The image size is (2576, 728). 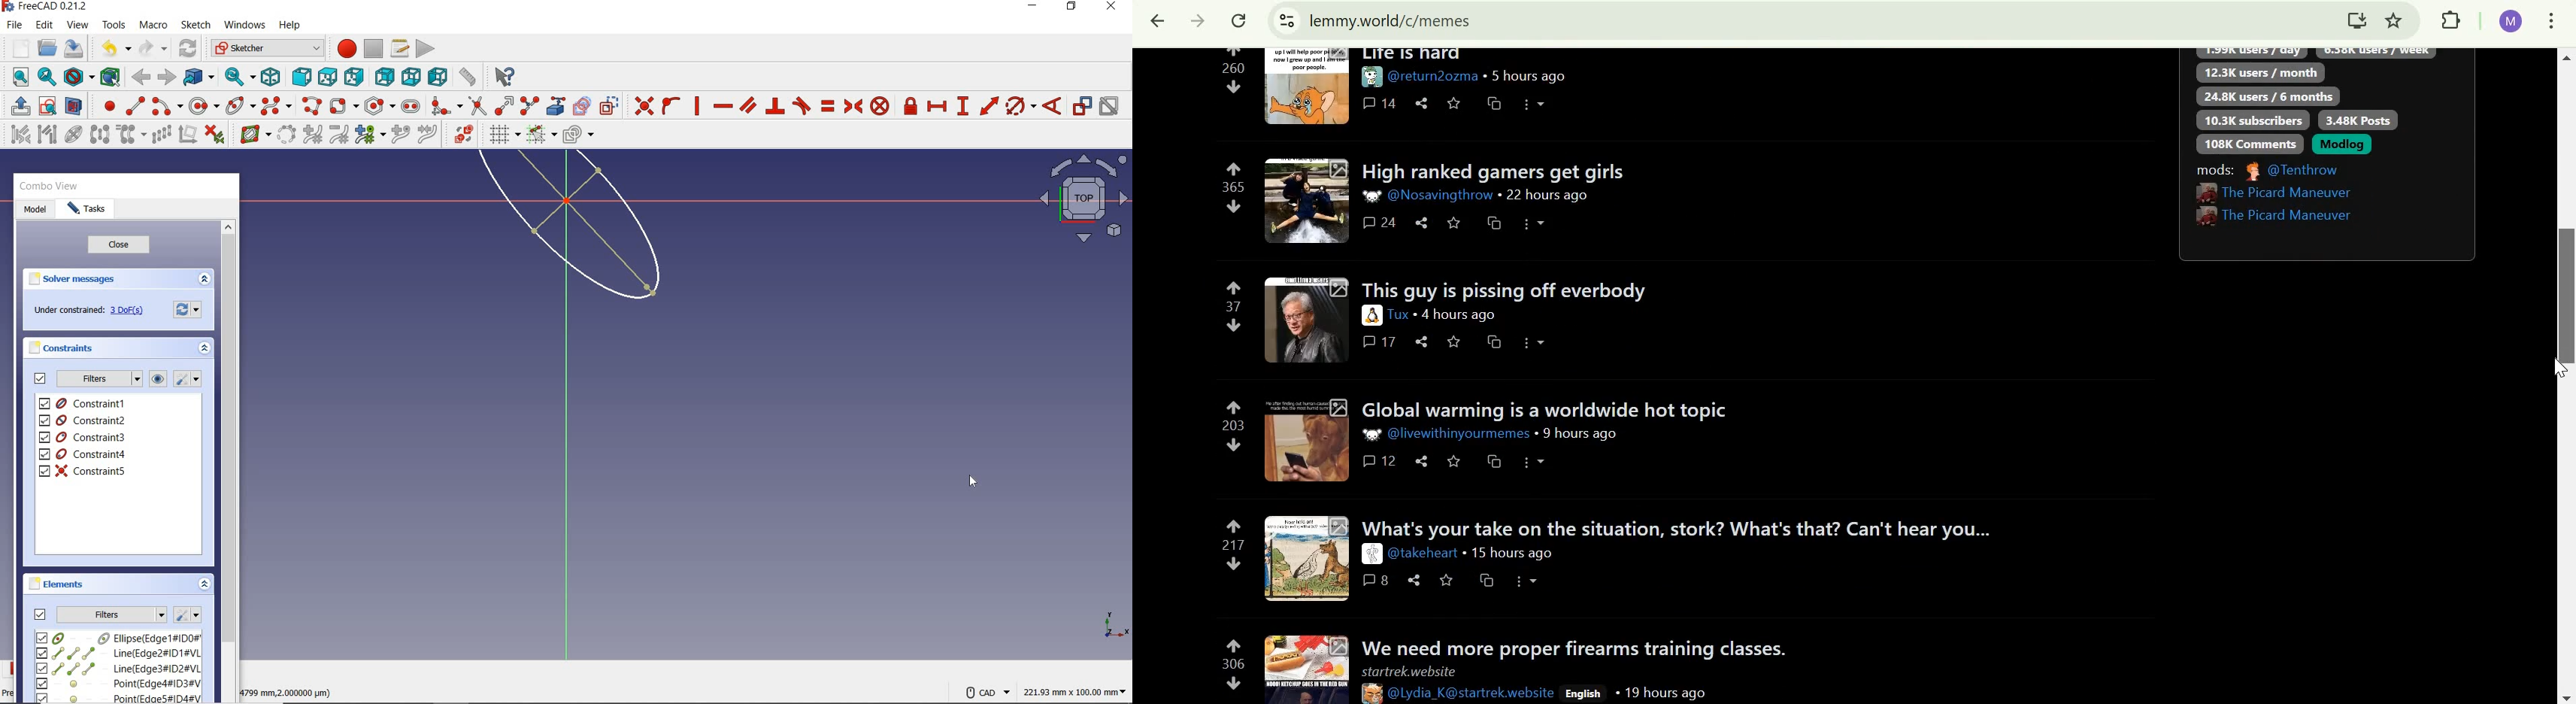 What do you see at coordinates (195, 25) in the screenshot?
I see `sketch` at bounding box center [195, 25].